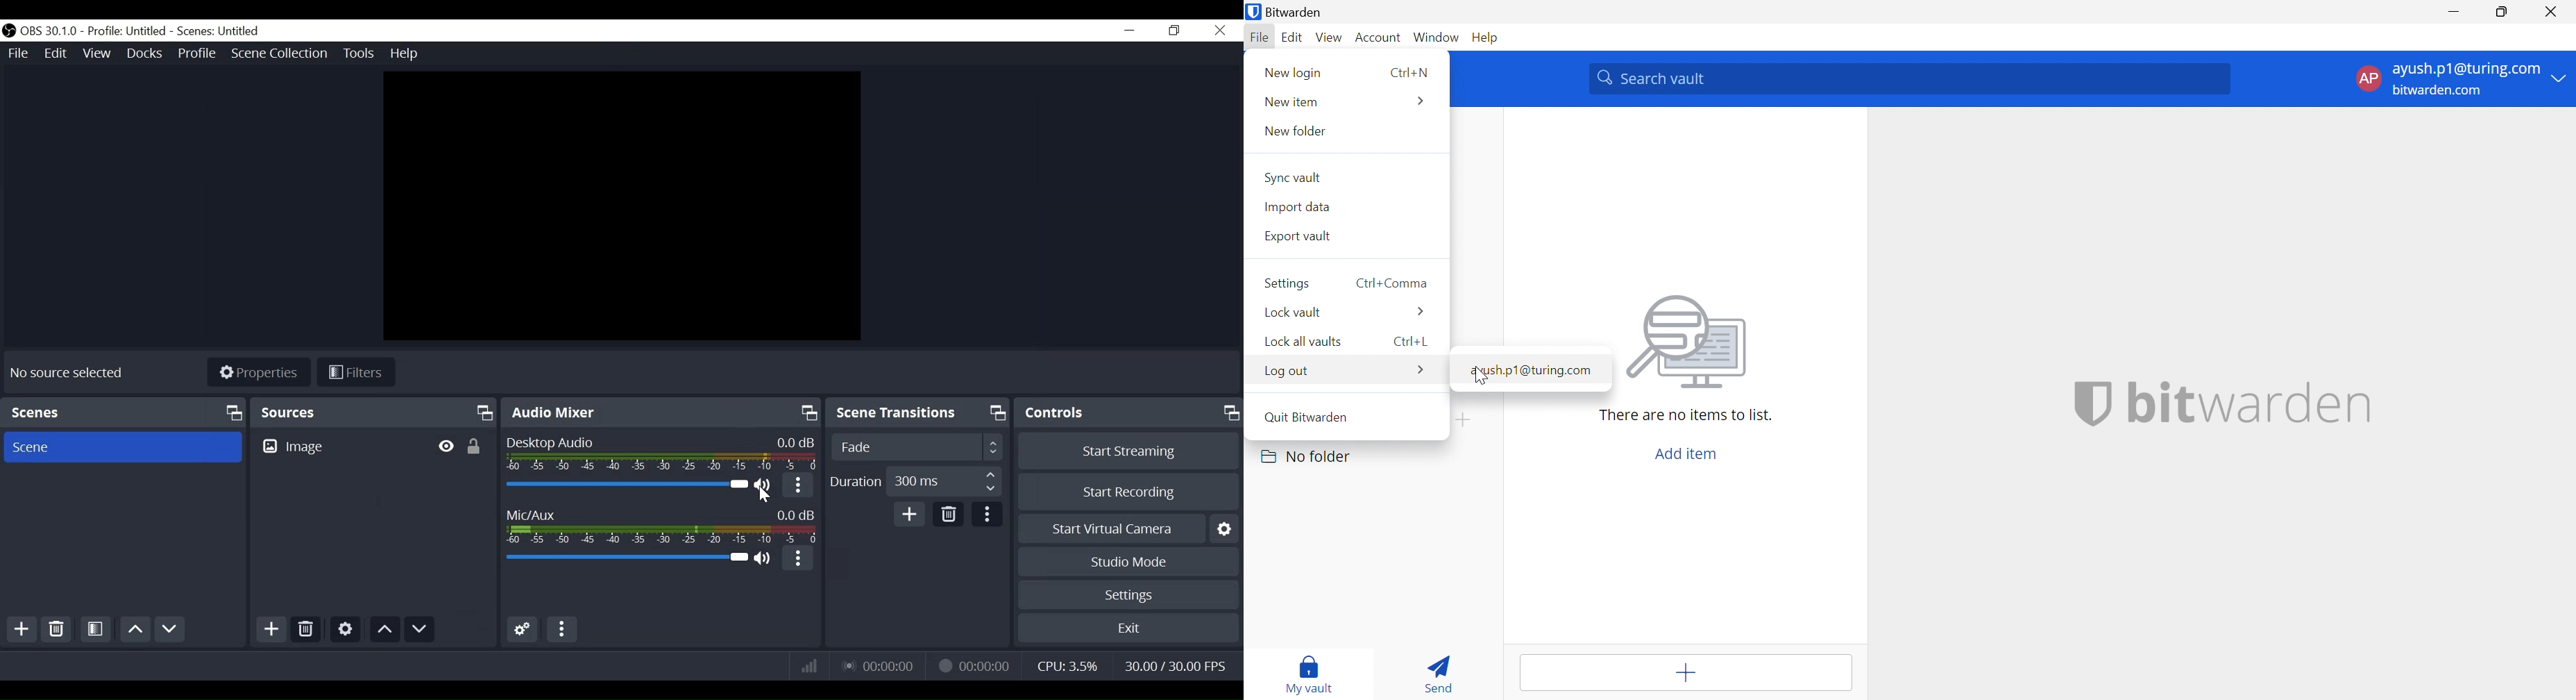  What do you see at coordinates (978, 664) in the screenshot?
I see `Recording` at bounding box center [978, 664].